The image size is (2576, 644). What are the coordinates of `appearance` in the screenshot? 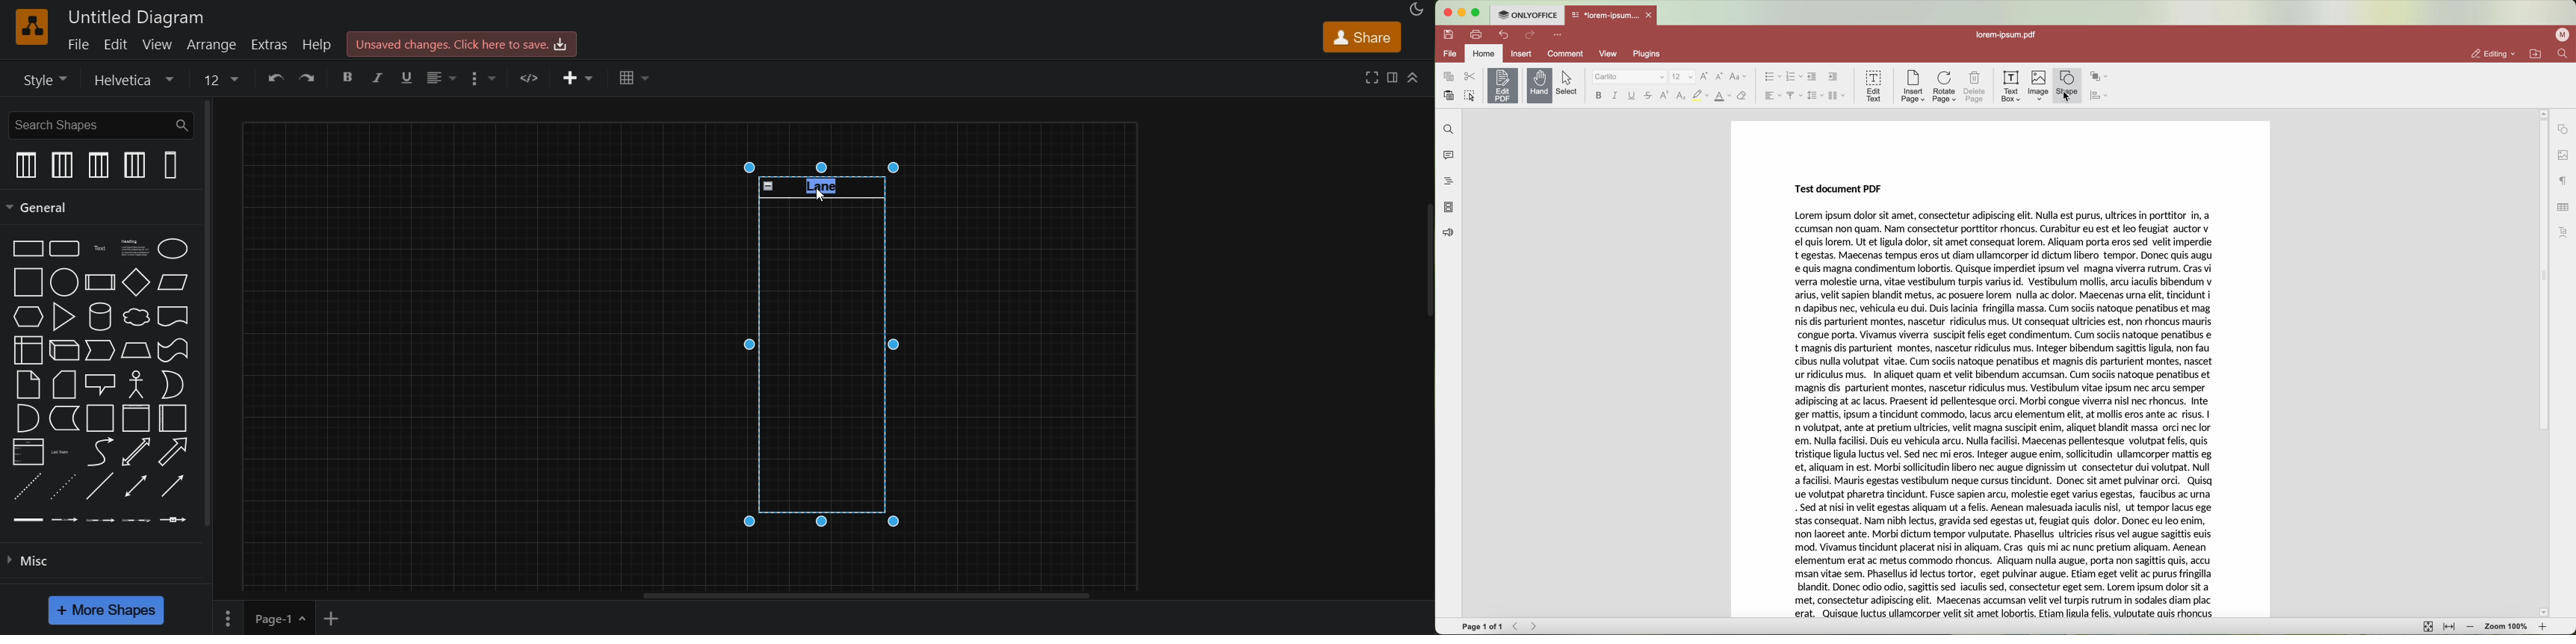 It's located at (1415, 10).